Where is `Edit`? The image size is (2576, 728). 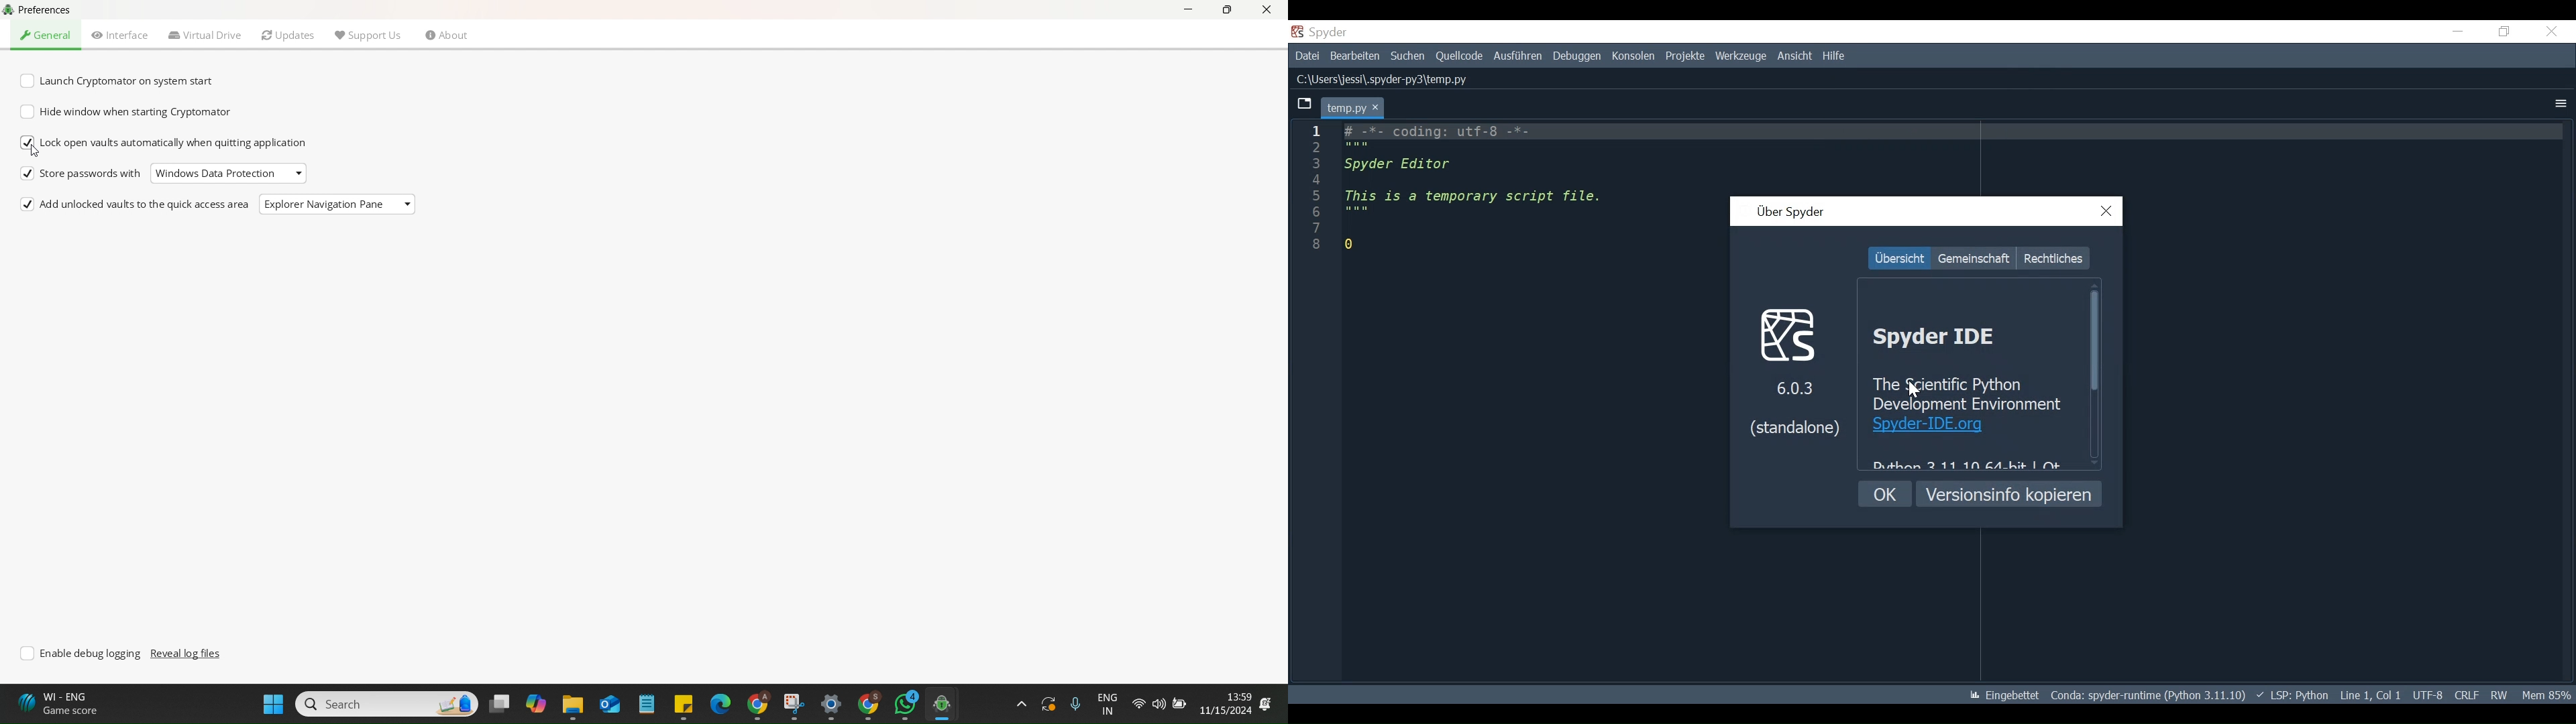
Edit is located at coordinates (1354, 56).